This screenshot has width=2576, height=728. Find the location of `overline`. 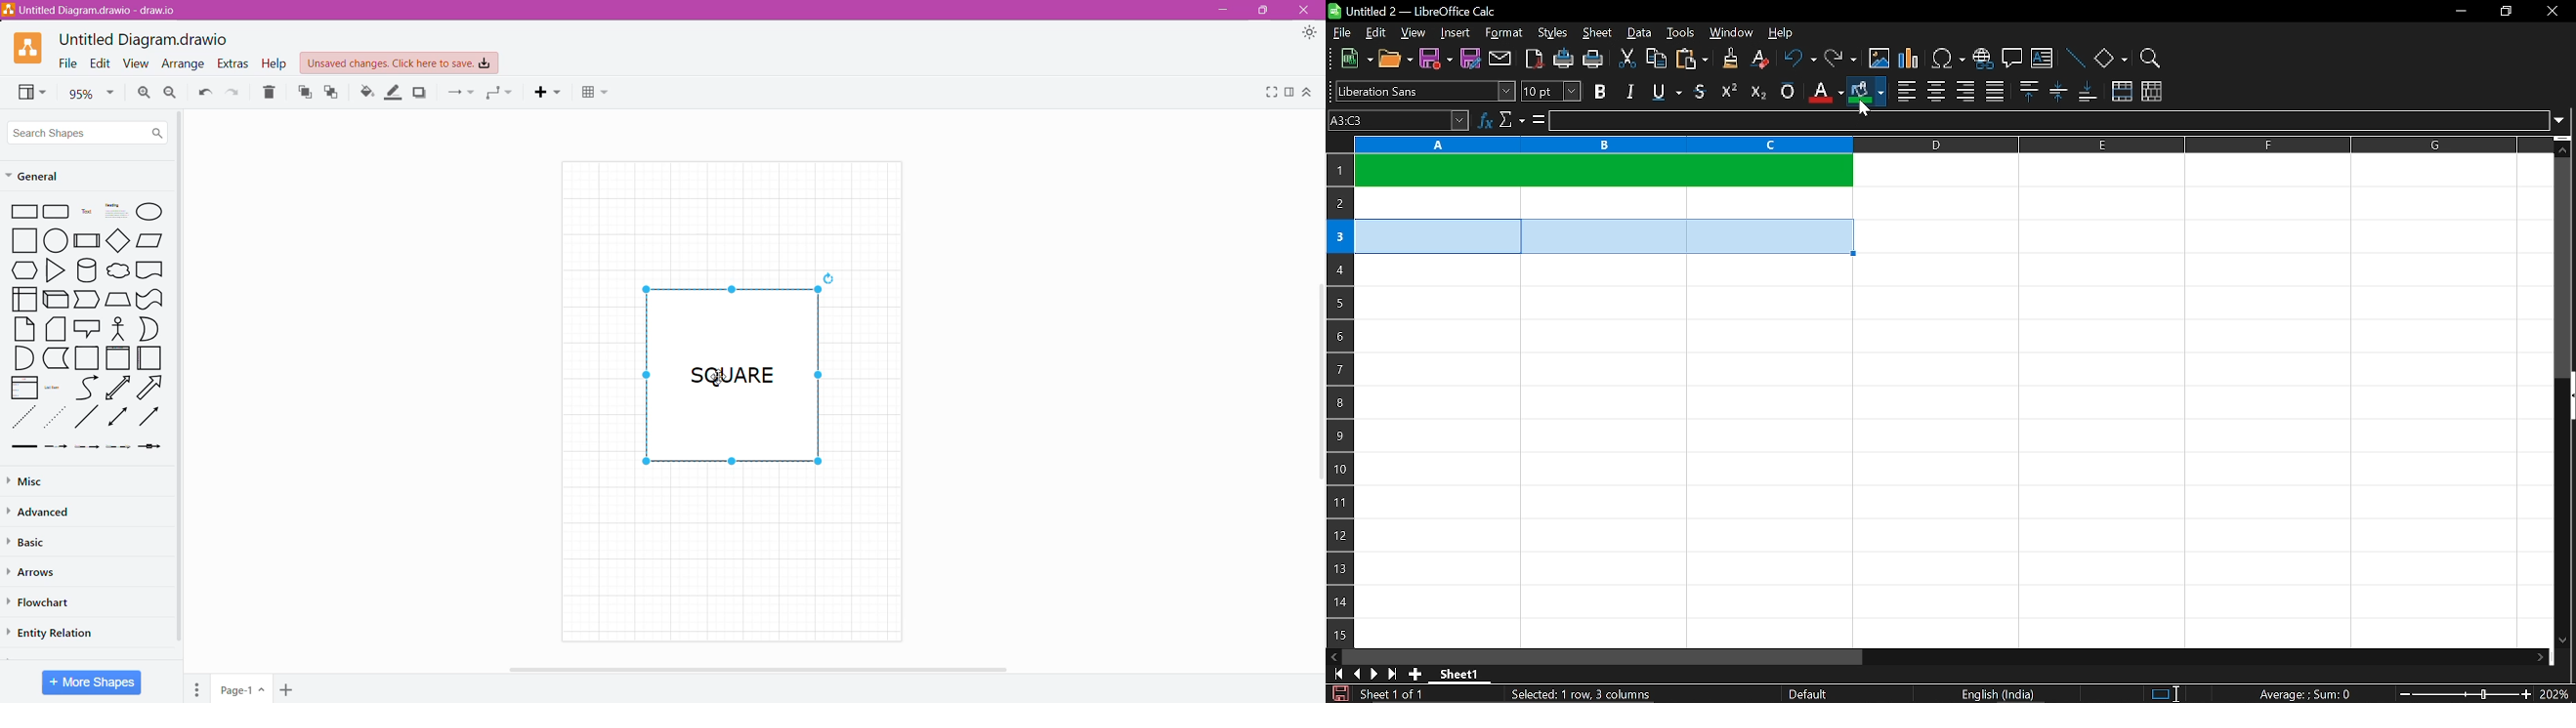

overline is located at coordinates (1788, 92).